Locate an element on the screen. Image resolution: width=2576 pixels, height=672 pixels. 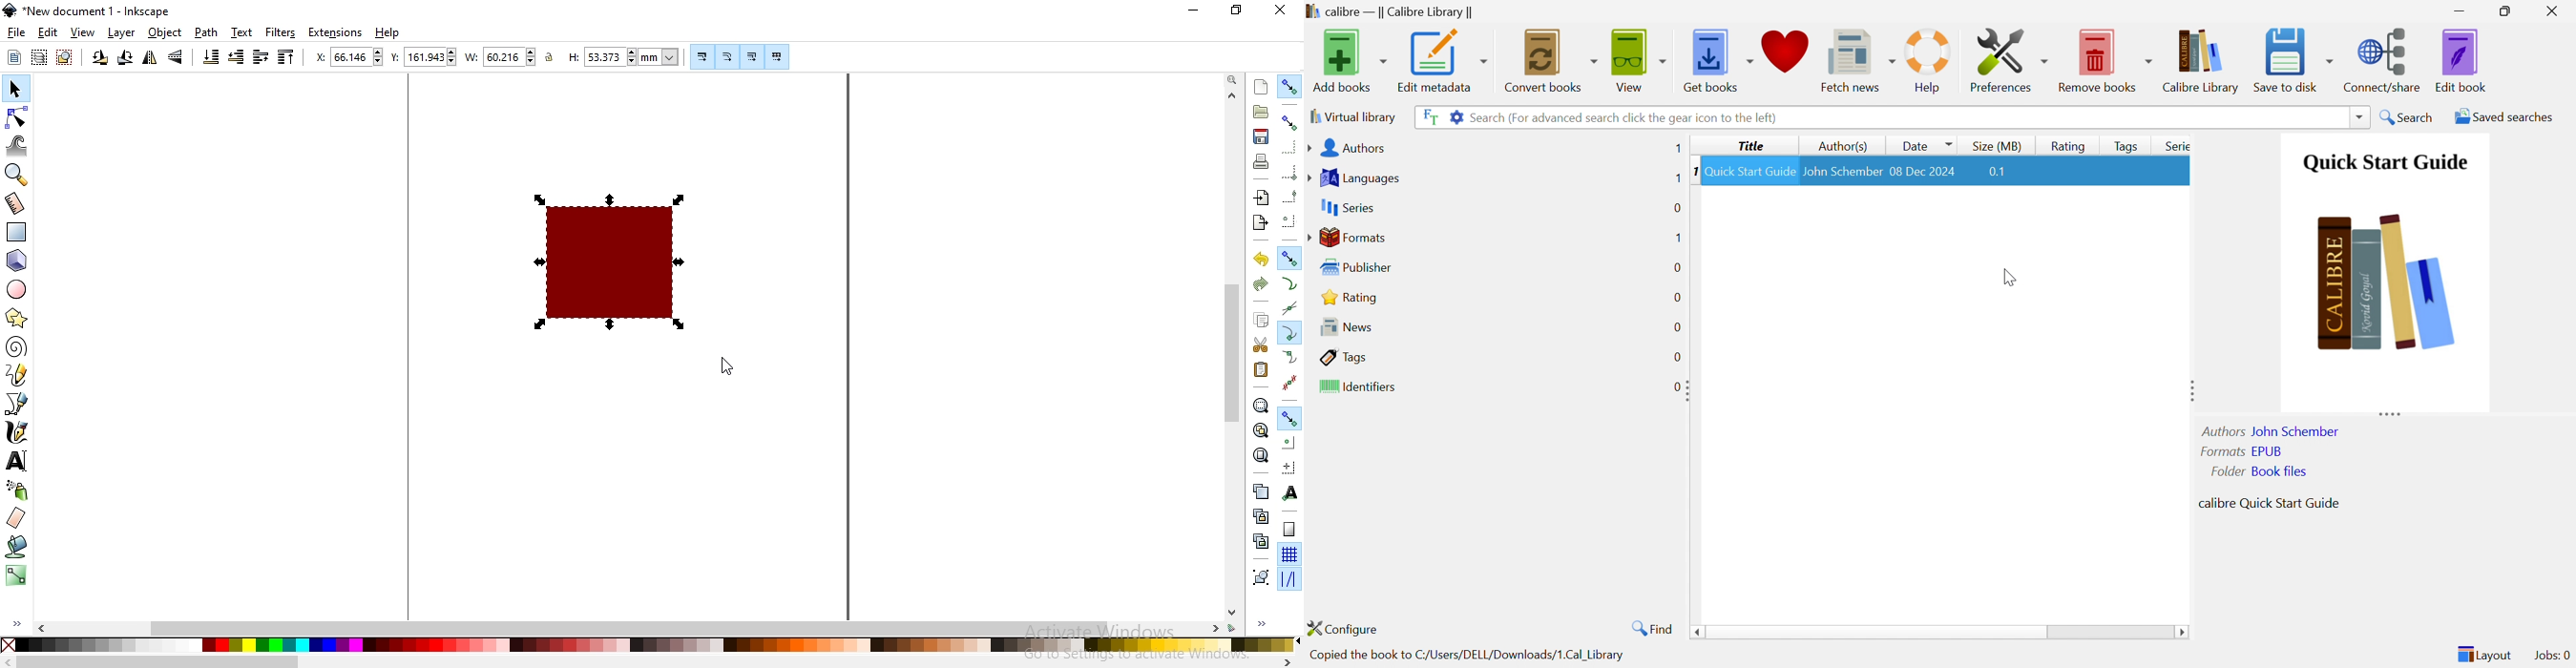
Donate to support Calibre is located at coordinates (1786, 56).